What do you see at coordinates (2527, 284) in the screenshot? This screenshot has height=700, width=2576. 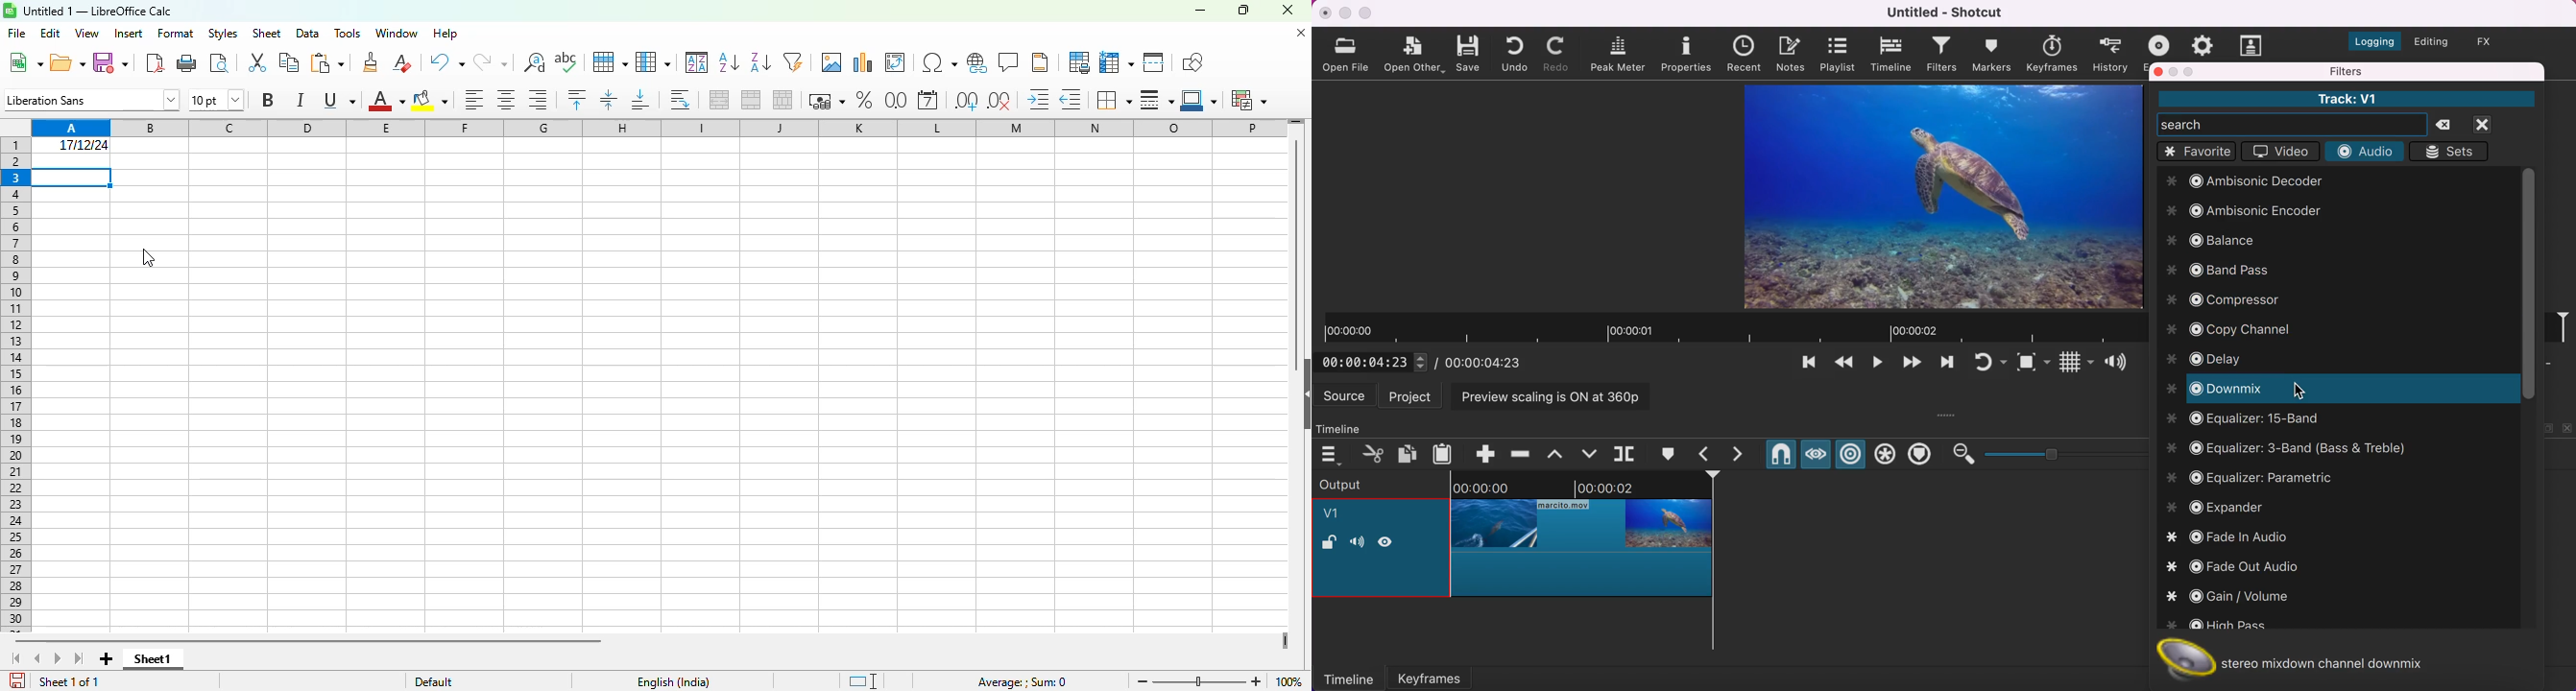 I see `vertical scroll bar` at bounding box center [2527, 284].